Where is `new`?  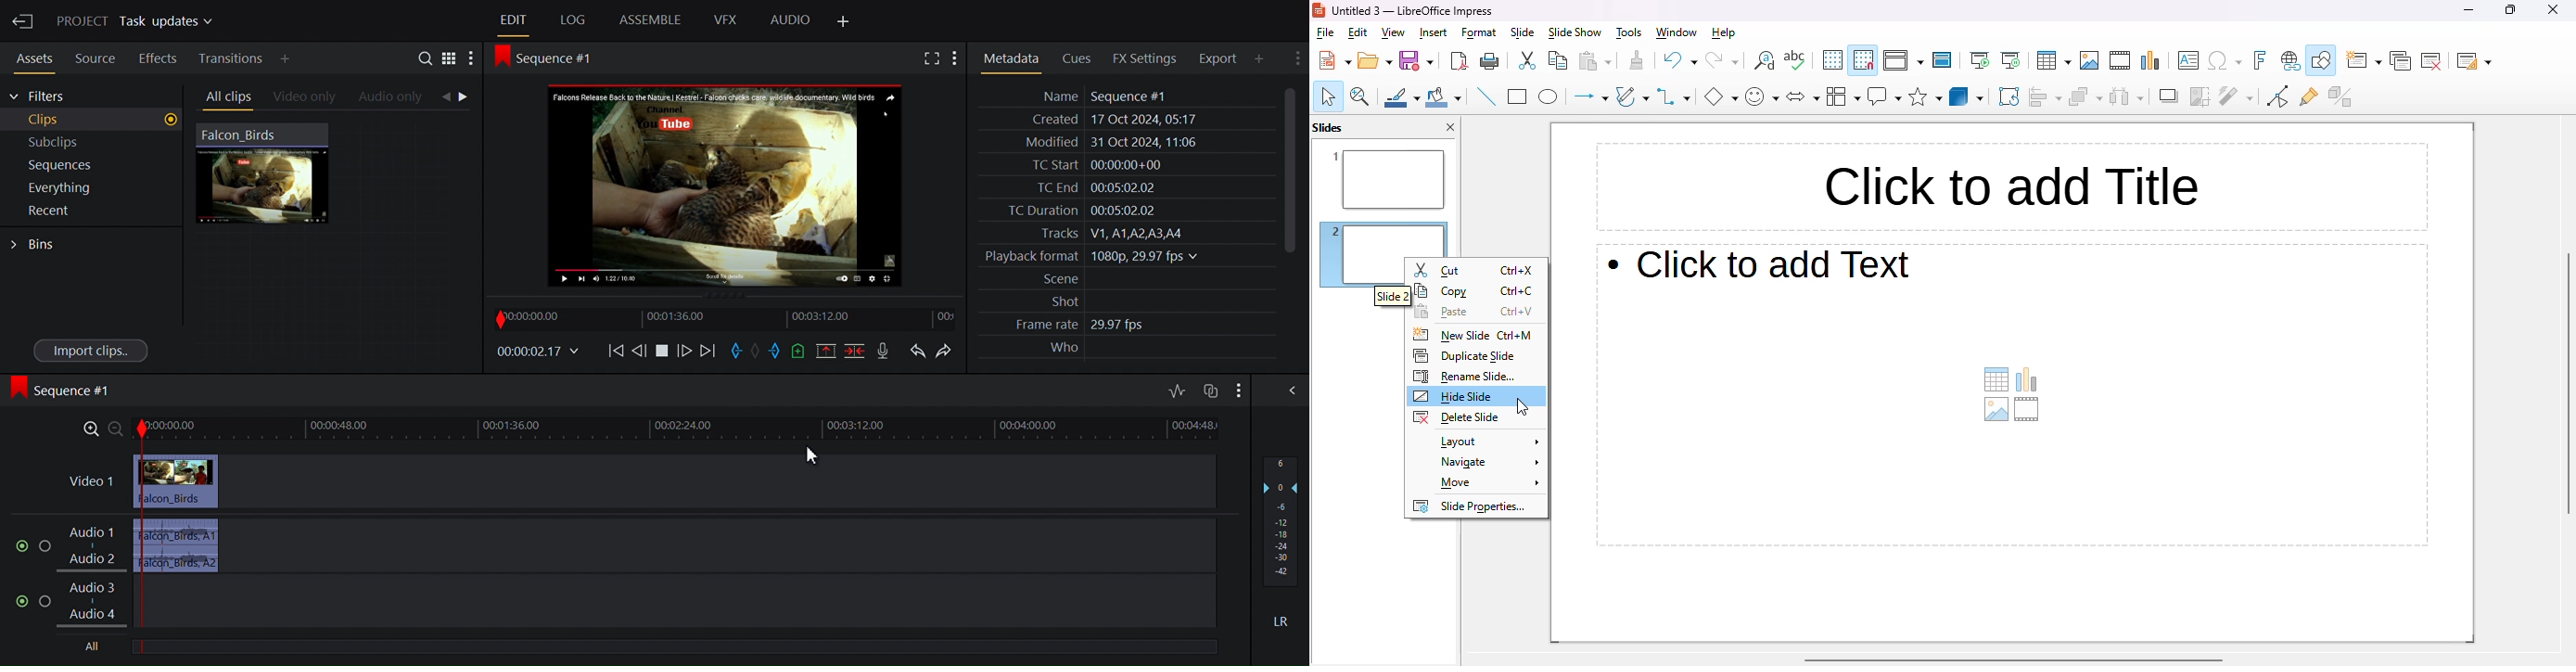 new is located at coordinates (1334, 60).